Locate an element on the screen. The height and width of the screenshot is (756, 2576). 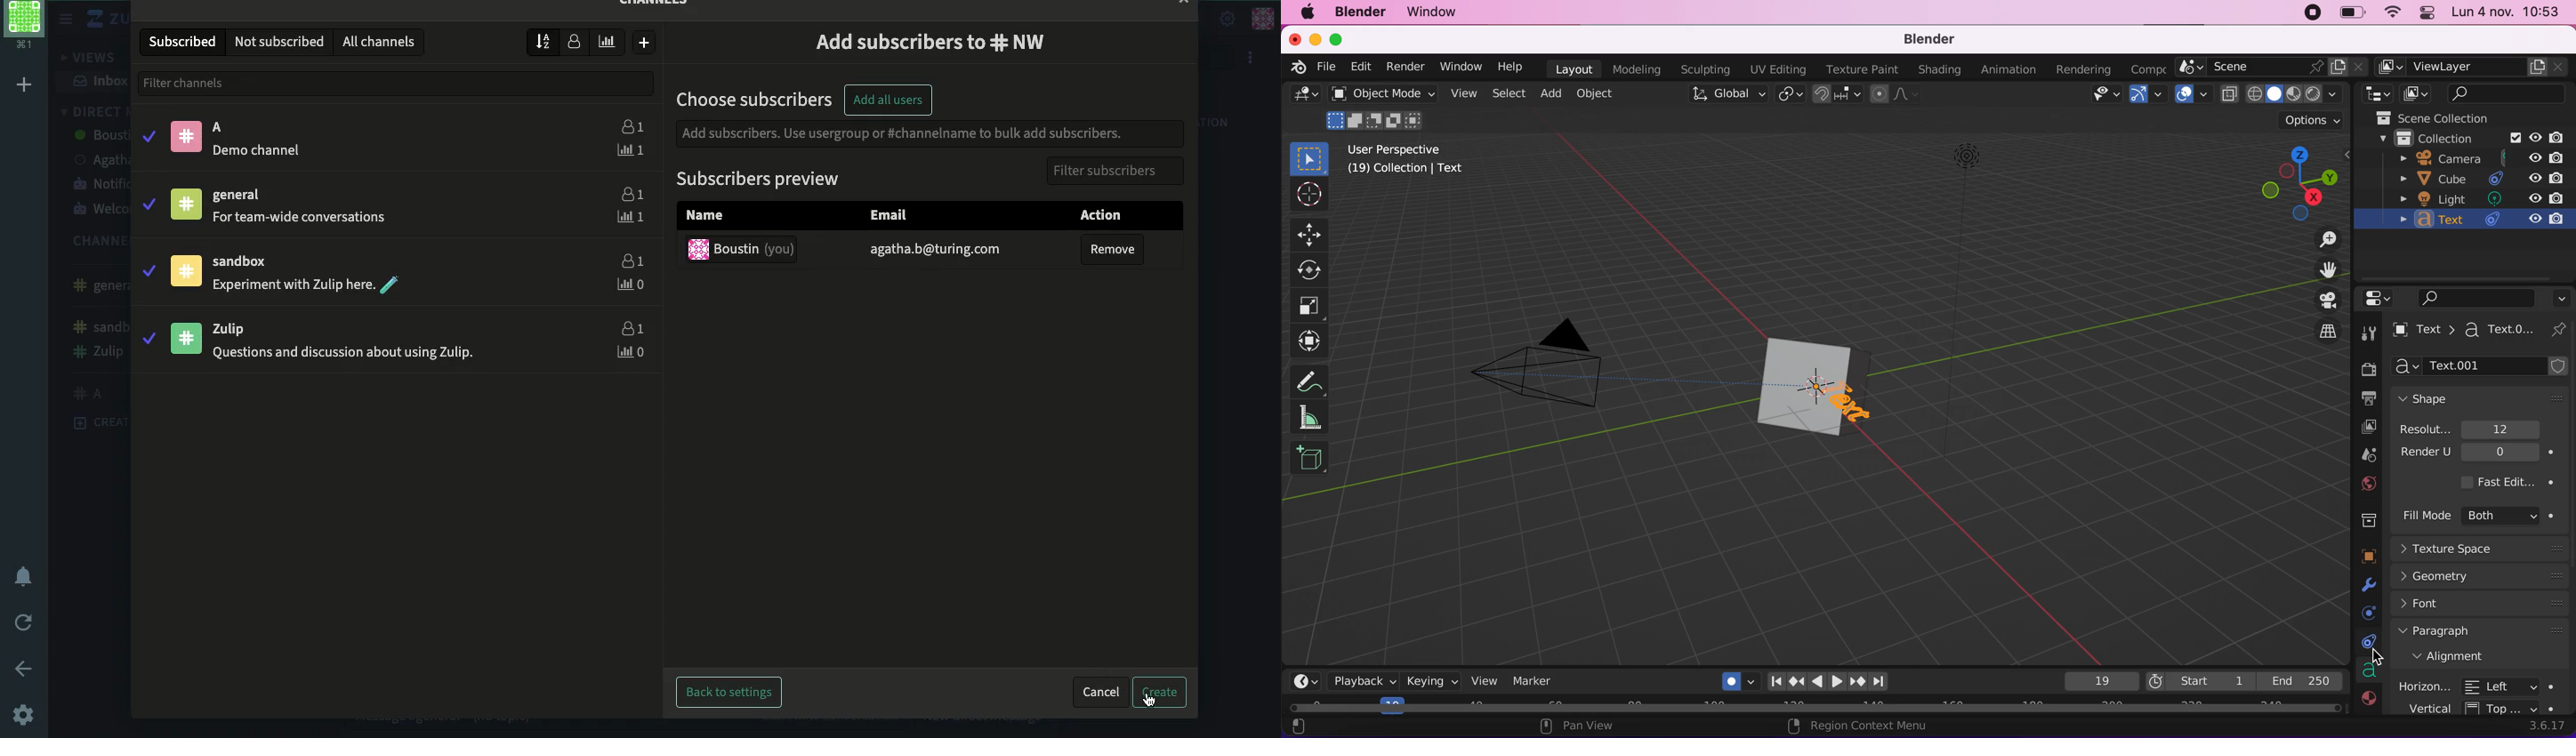
3.6.17 is located at coordinates (2545, 725).